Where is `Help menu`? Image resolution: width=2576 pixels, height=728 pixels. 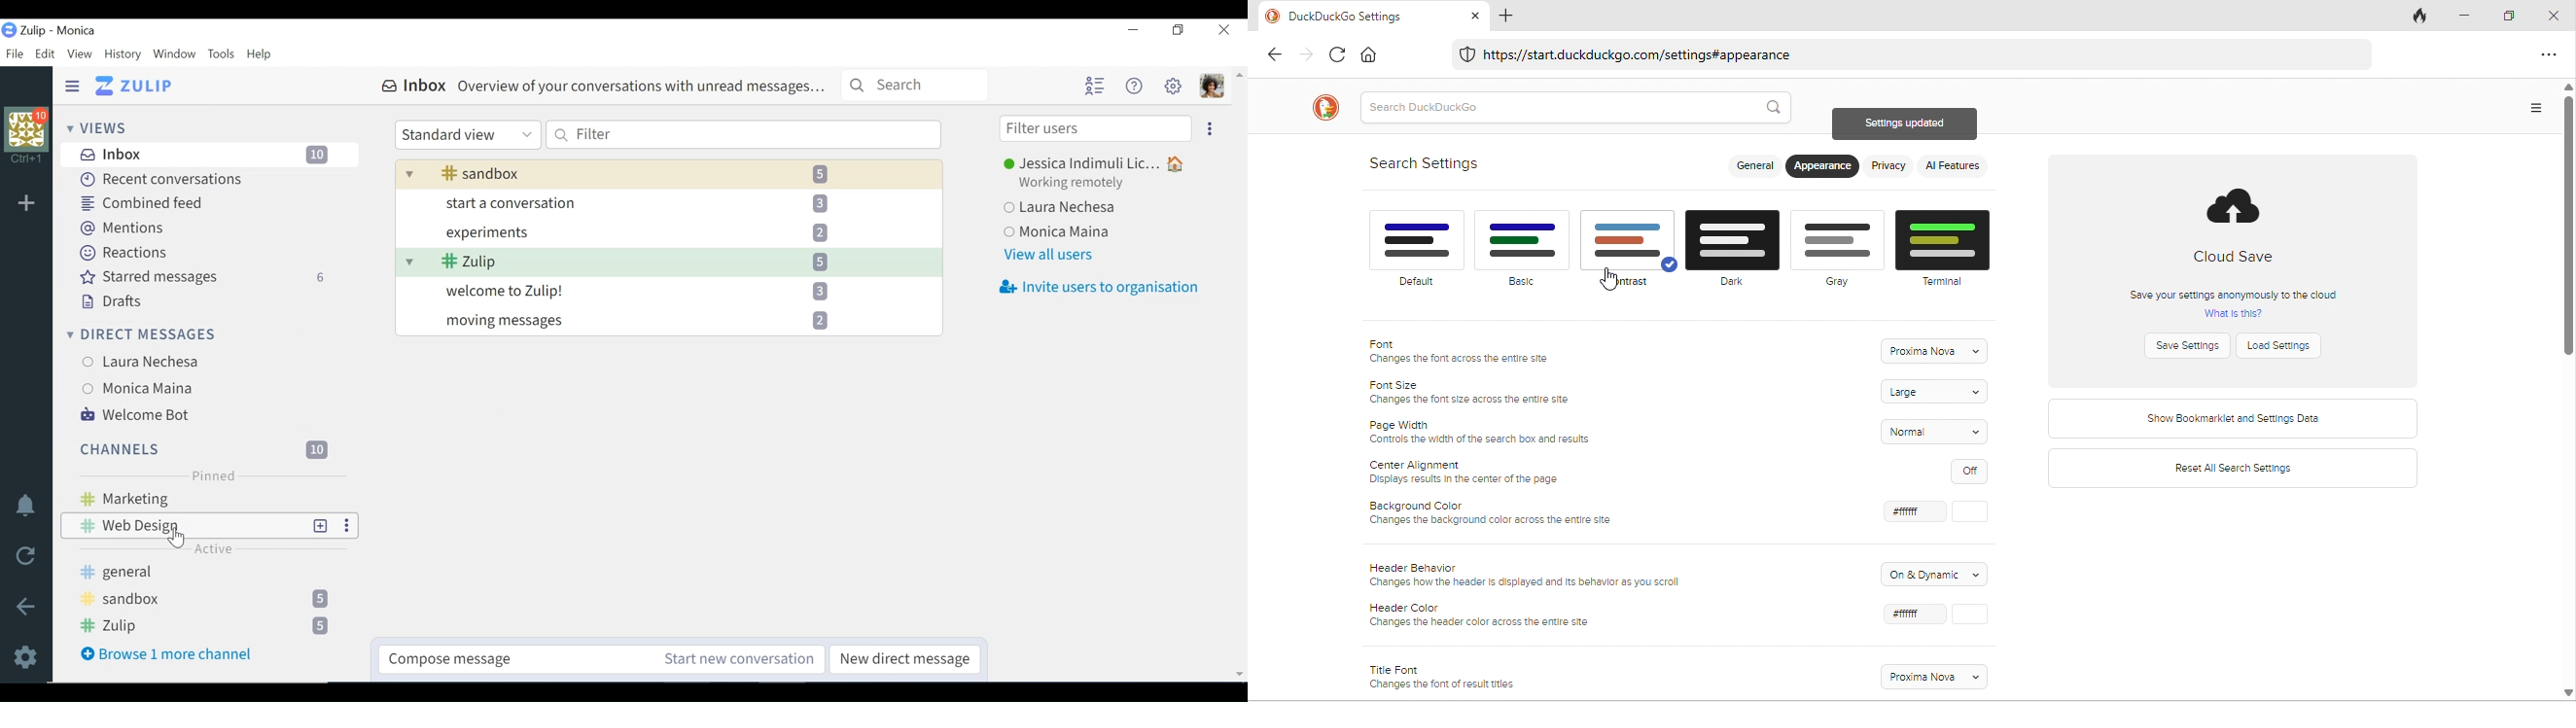
Help menu is located at coordinates (1133, 86).